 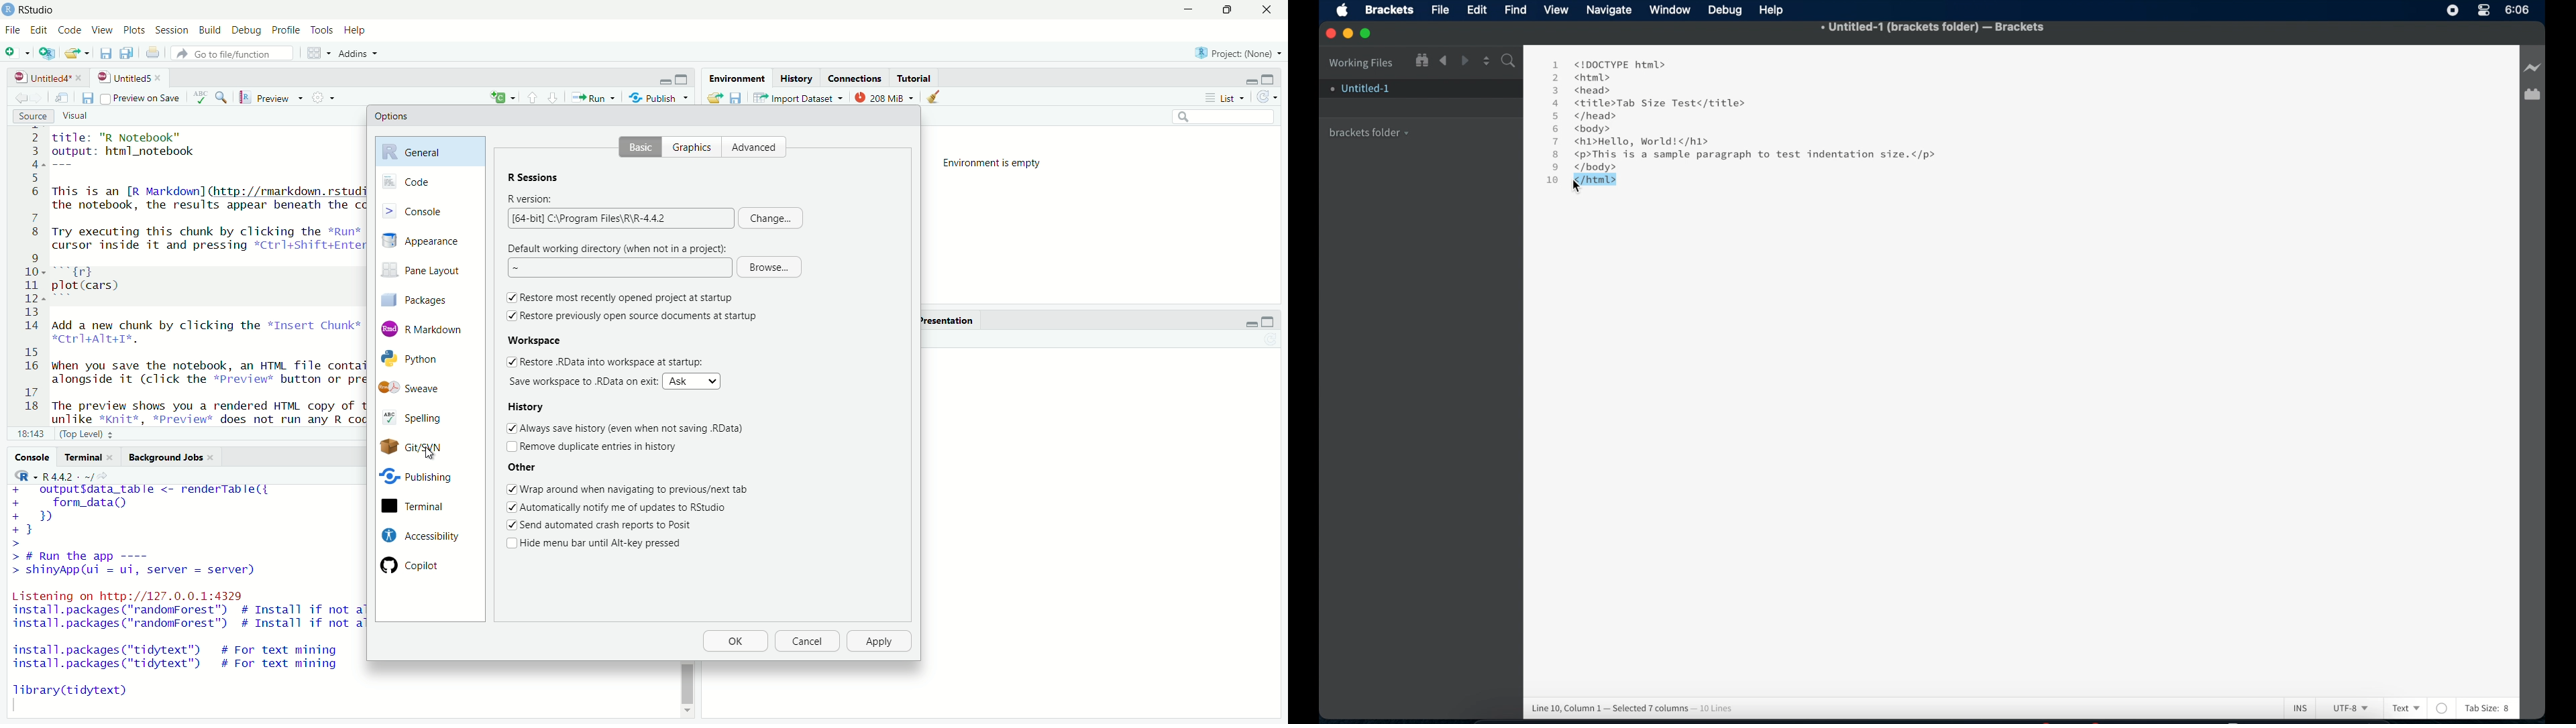 What do you see at coordinates (510, 544) in the screenshot?
I see `check box` at bounding box center [510, 544].